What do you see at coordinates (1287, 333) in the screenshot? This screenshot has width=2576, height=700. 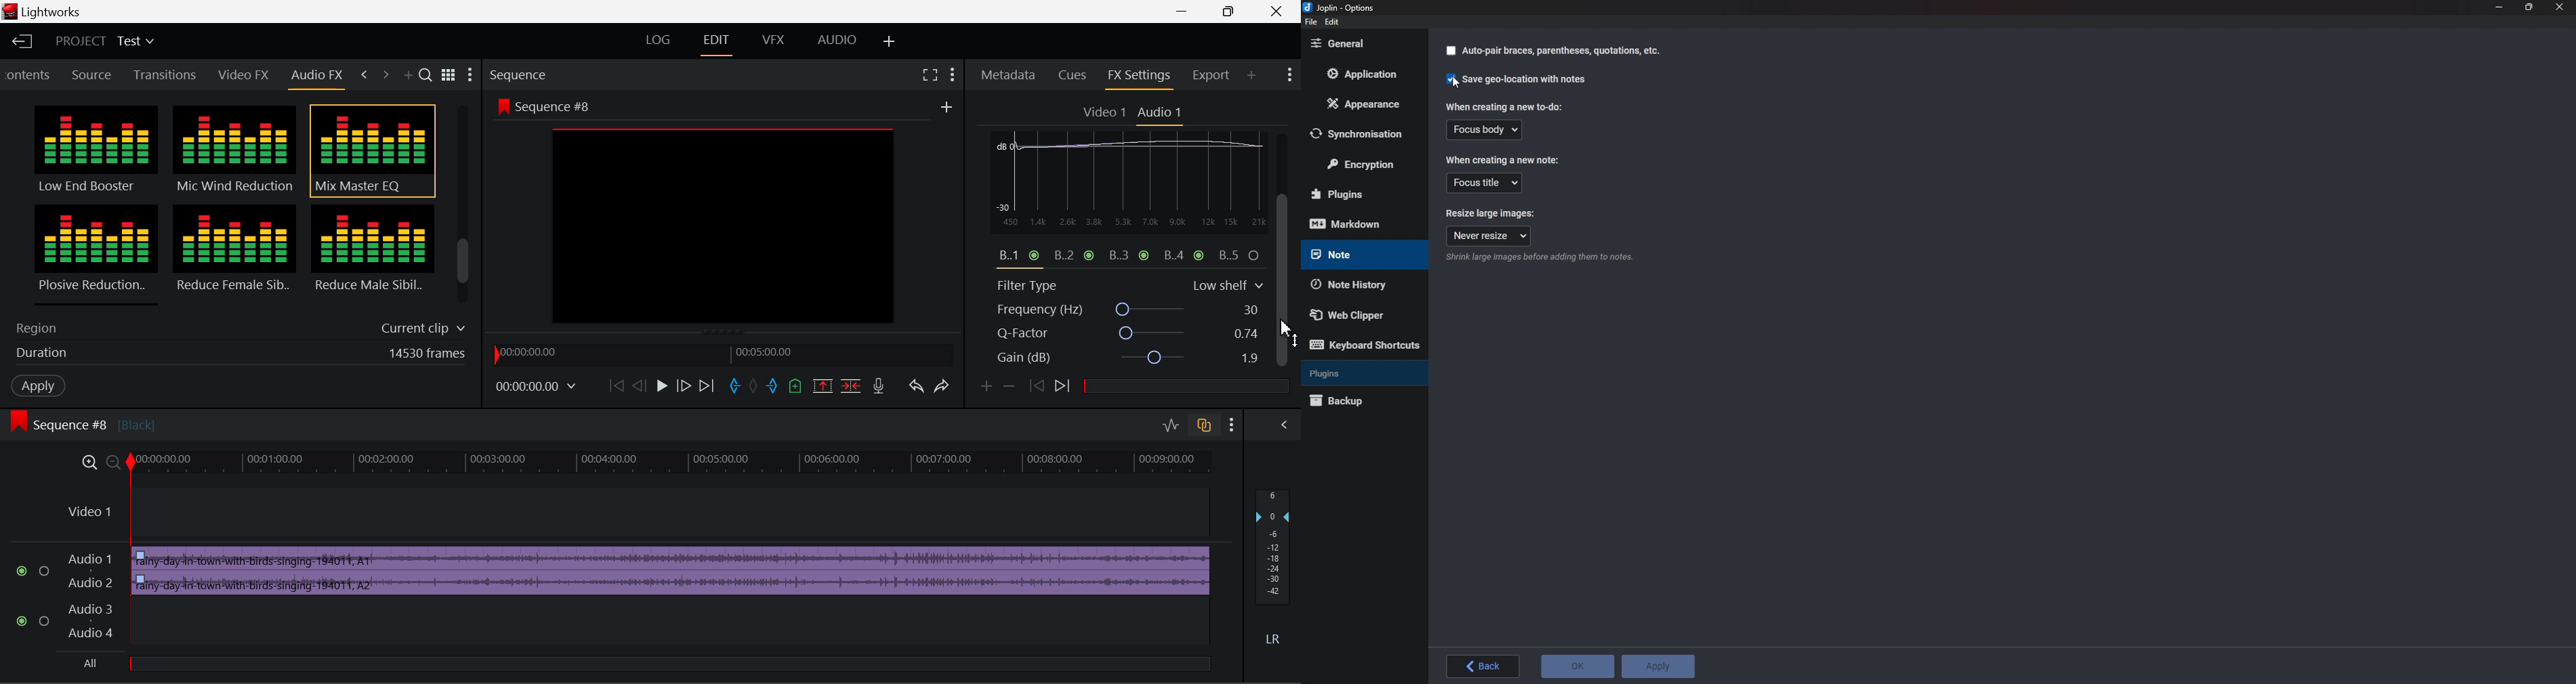 I see `MOUSE_UP Cursor Position` at bounding box center [1287, 333].